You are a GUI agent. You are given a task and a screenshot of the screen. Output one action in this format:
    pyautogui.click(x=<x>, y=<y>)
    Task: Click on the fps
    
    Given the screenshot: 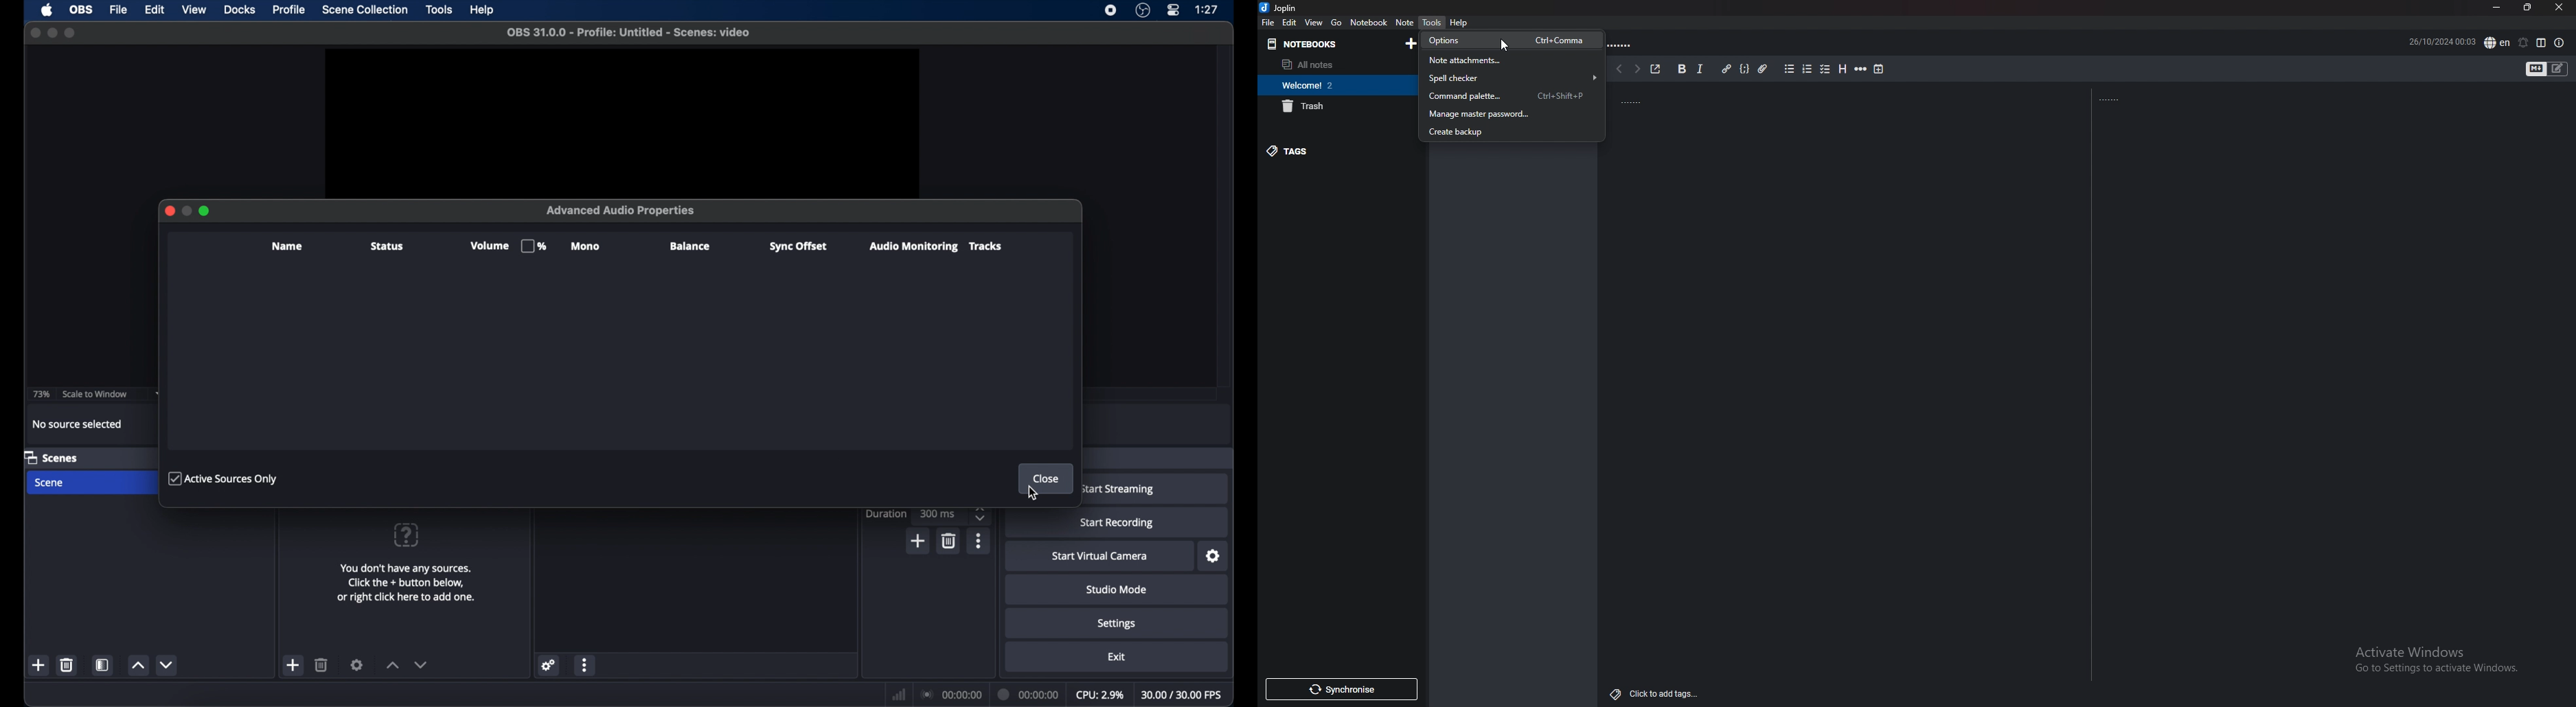 What is the action you would take?
    pyautogui.click(x=1184, y=695)
    